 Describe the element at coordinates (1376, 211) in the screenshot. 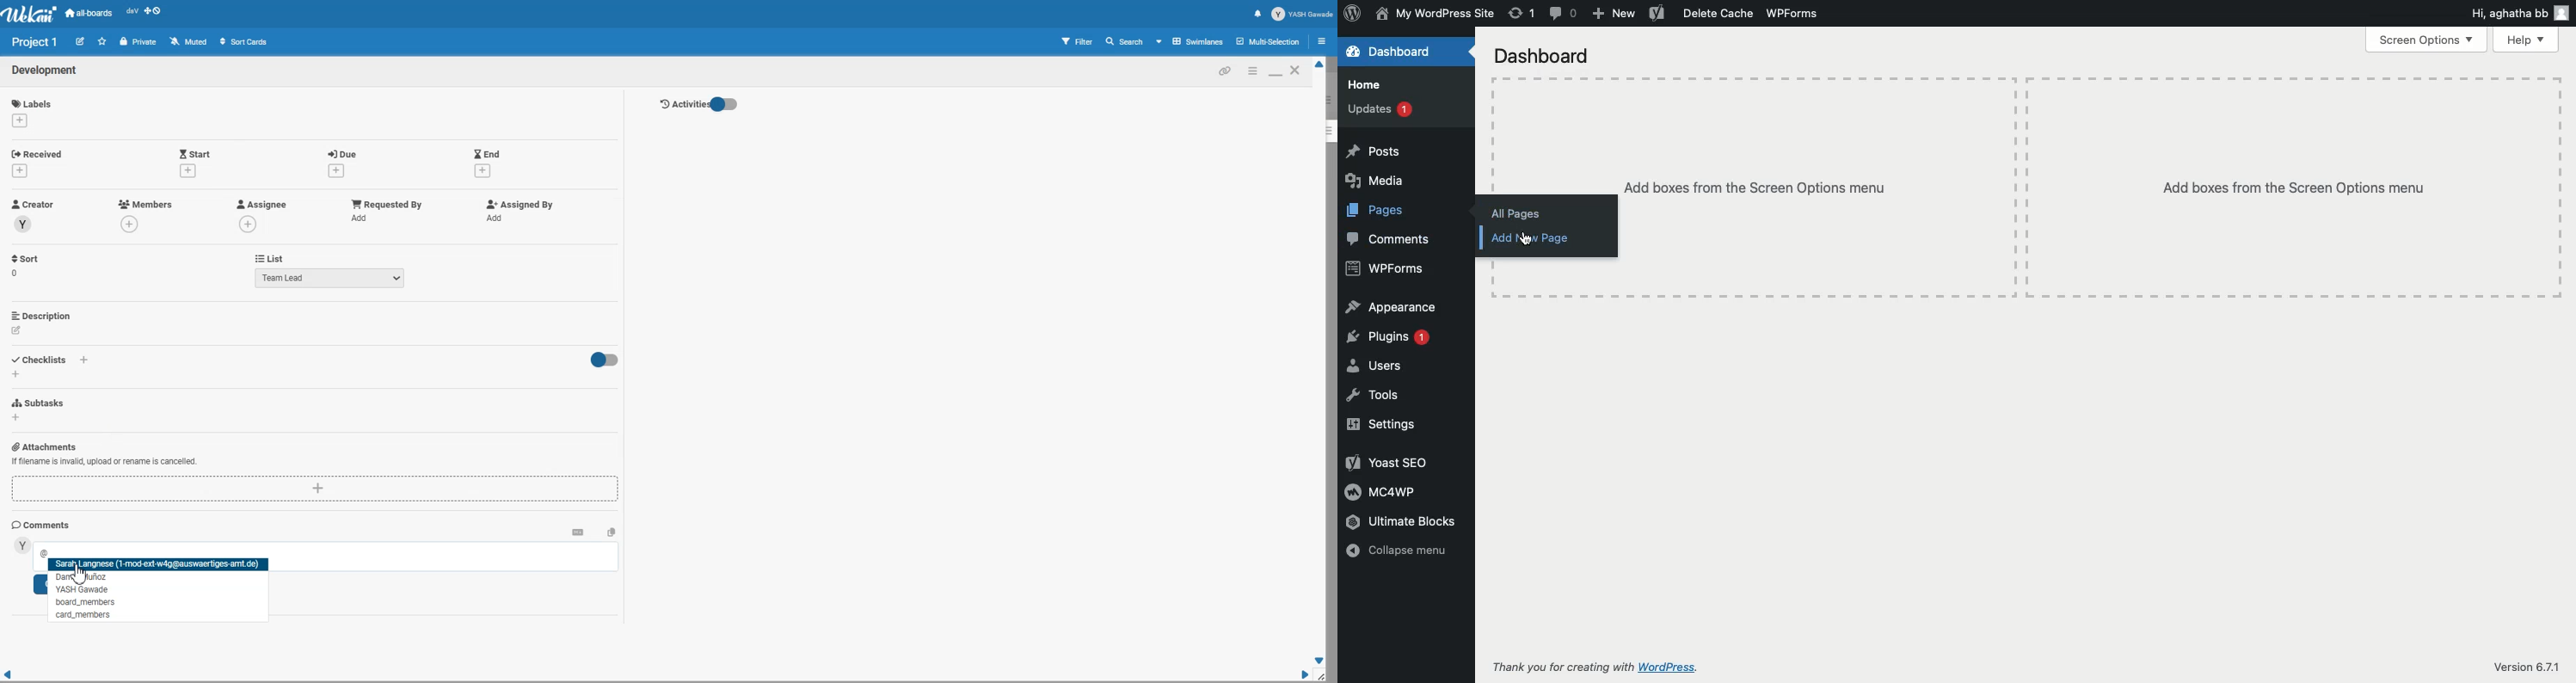

I see `Pages` at that location.